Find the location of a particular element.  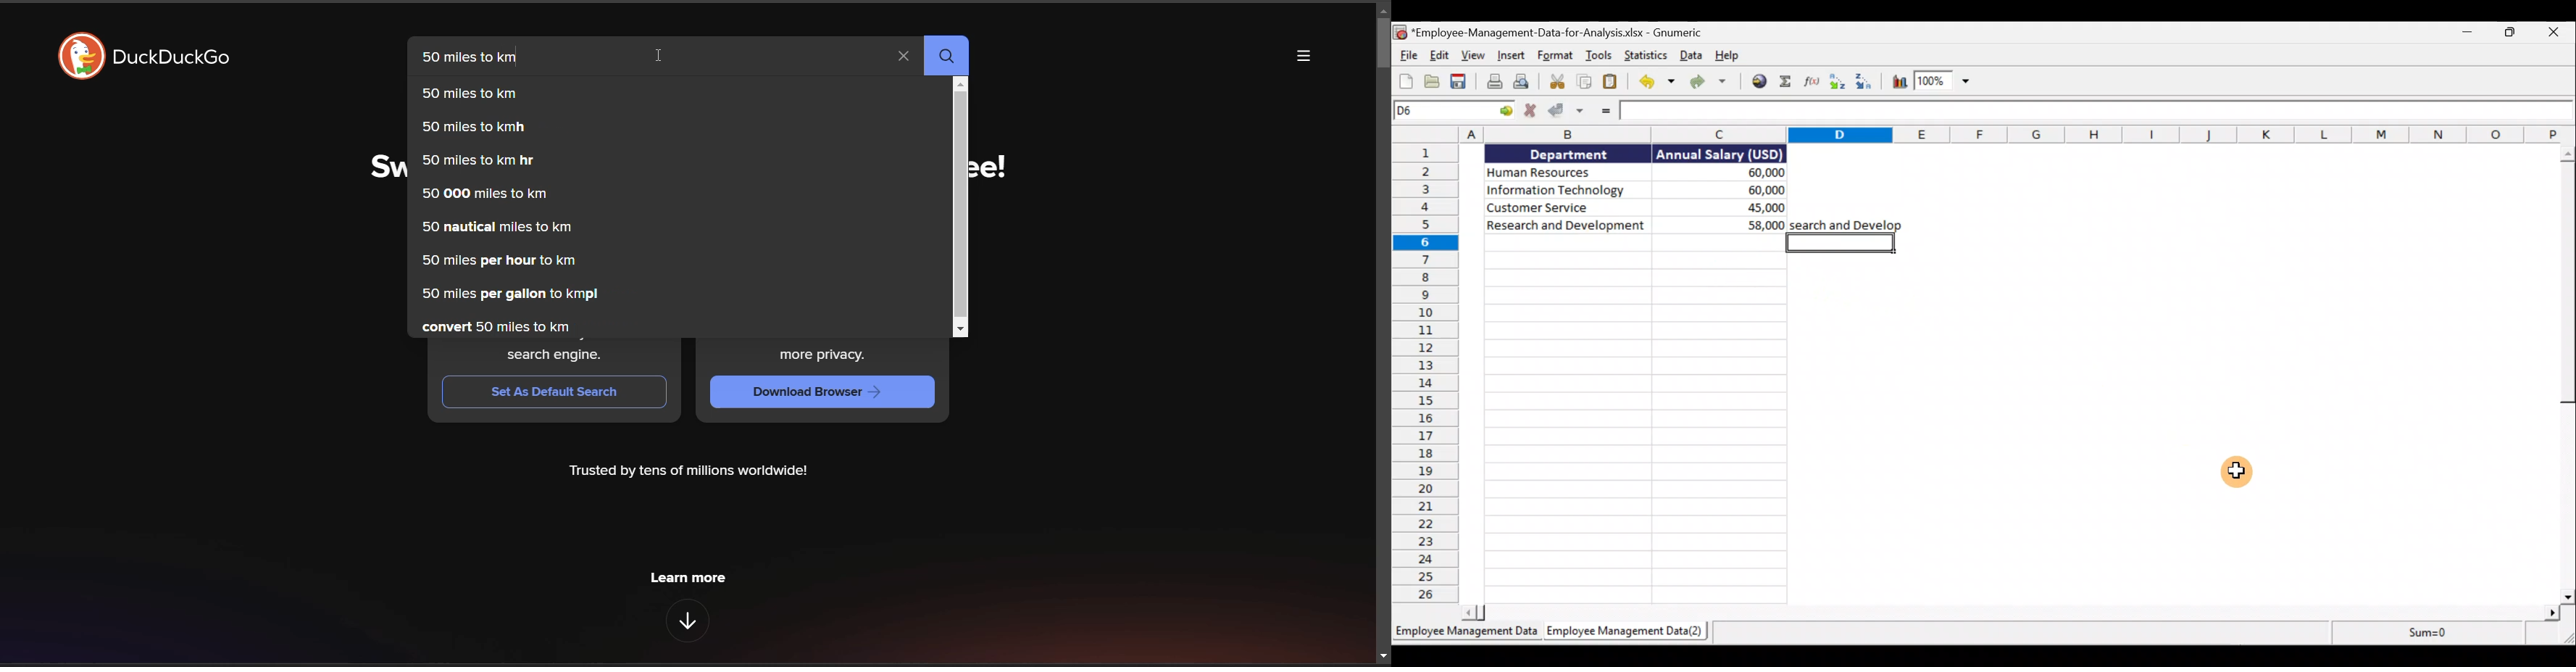

Cancel change is located at coordinates (1528, 112).